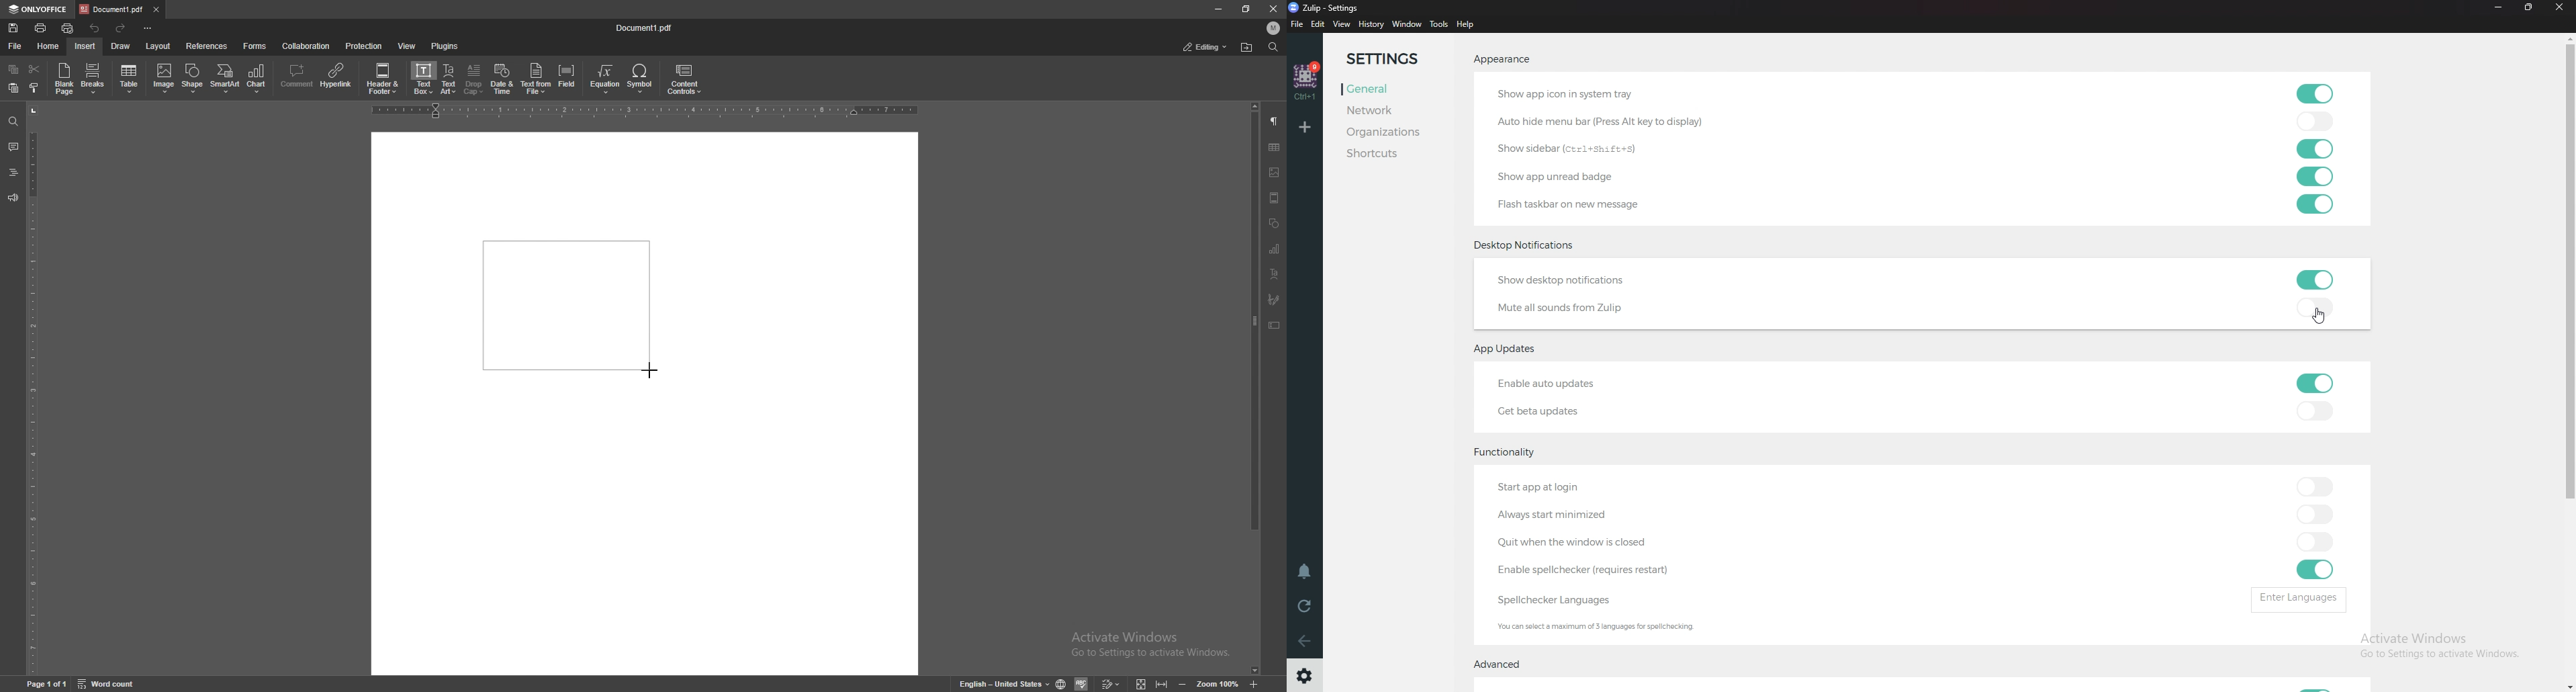 This screenshot has height=700, width=2576. Describe the element at coordinates (93, 78) in the screenshot. I see `breaks` at that location.